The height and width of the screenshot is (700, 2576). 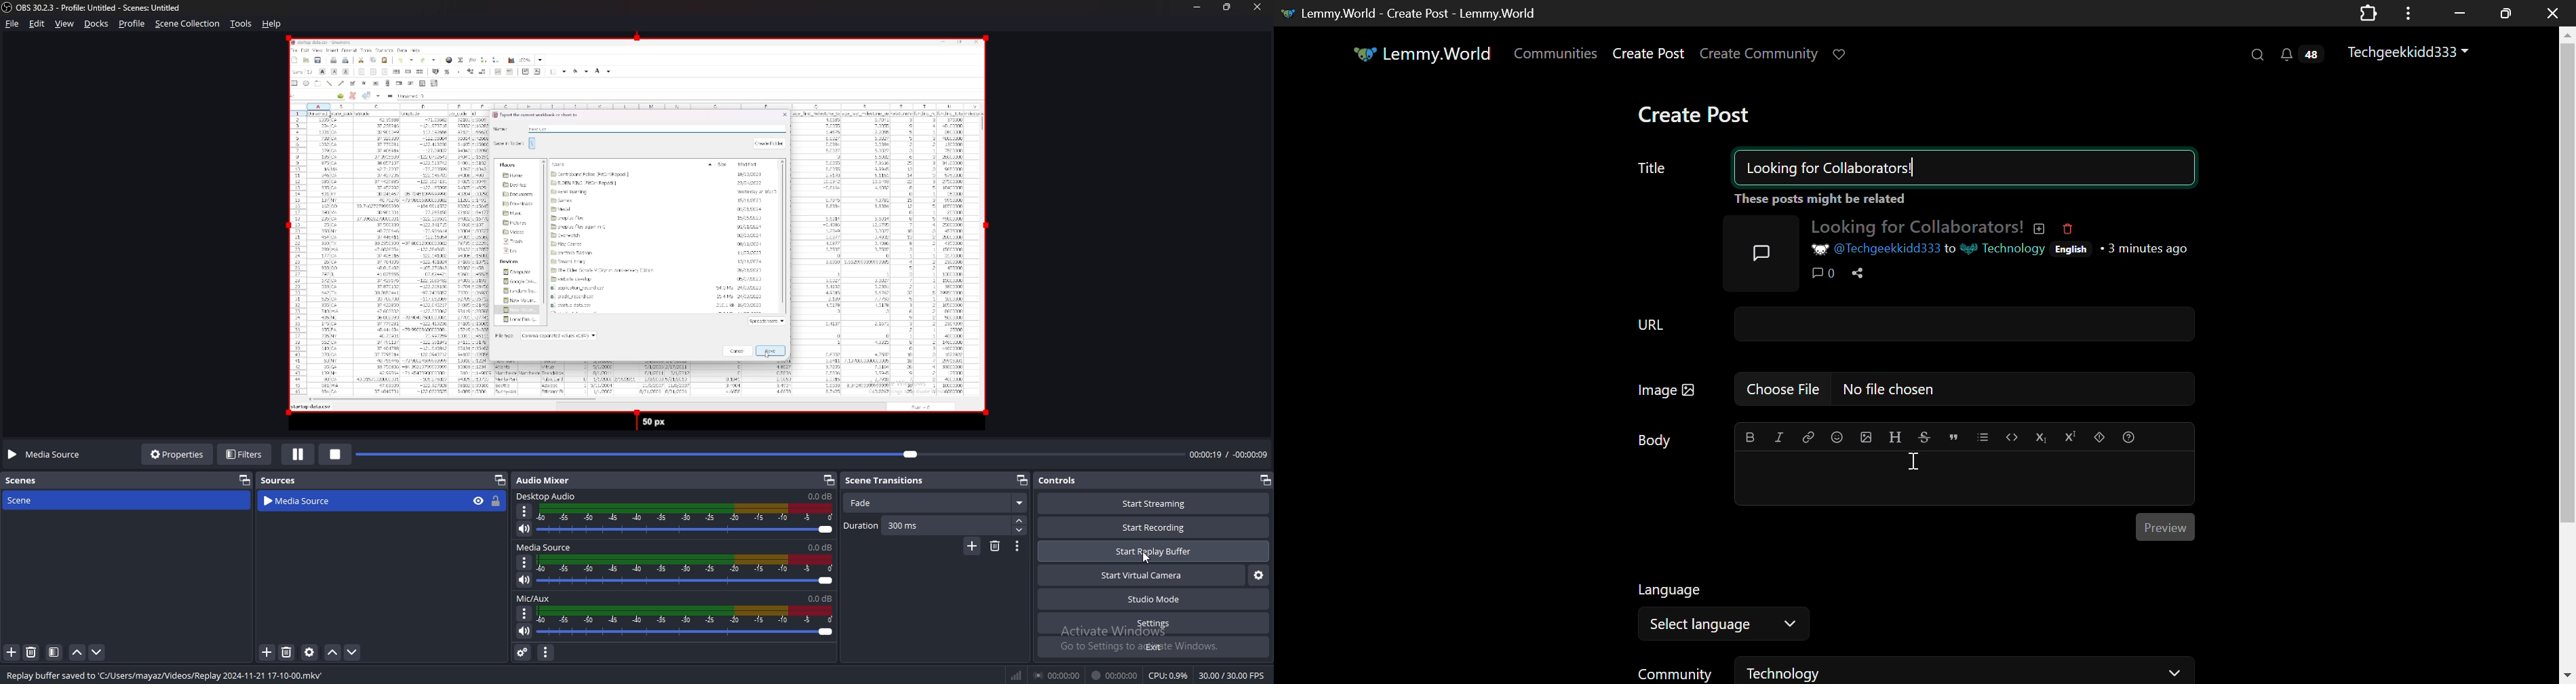 I want to click on scene, so click(x=25, y=500).